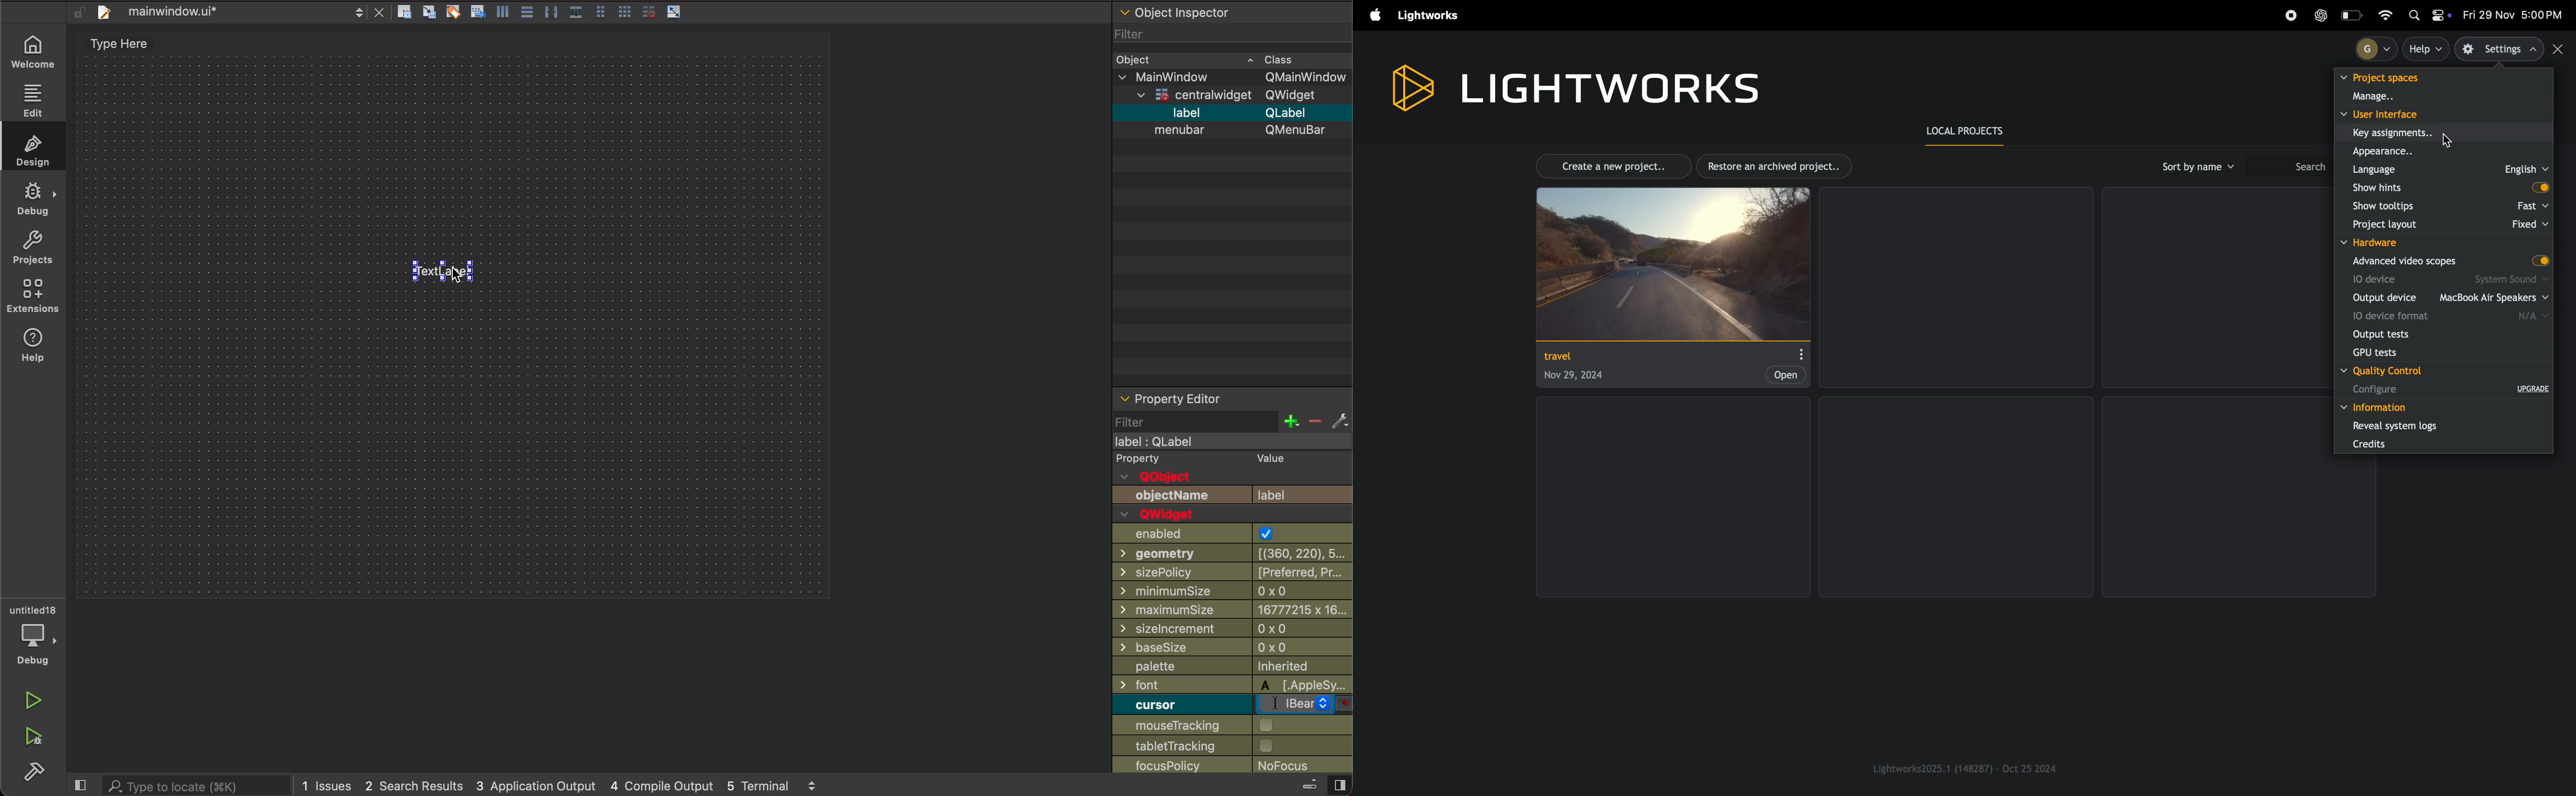 This screenshot has width=2576, height=812. What do you see at coordinates (2501, 50) in the screenshot?
I see `settings` at bounding box center [2501, 50].